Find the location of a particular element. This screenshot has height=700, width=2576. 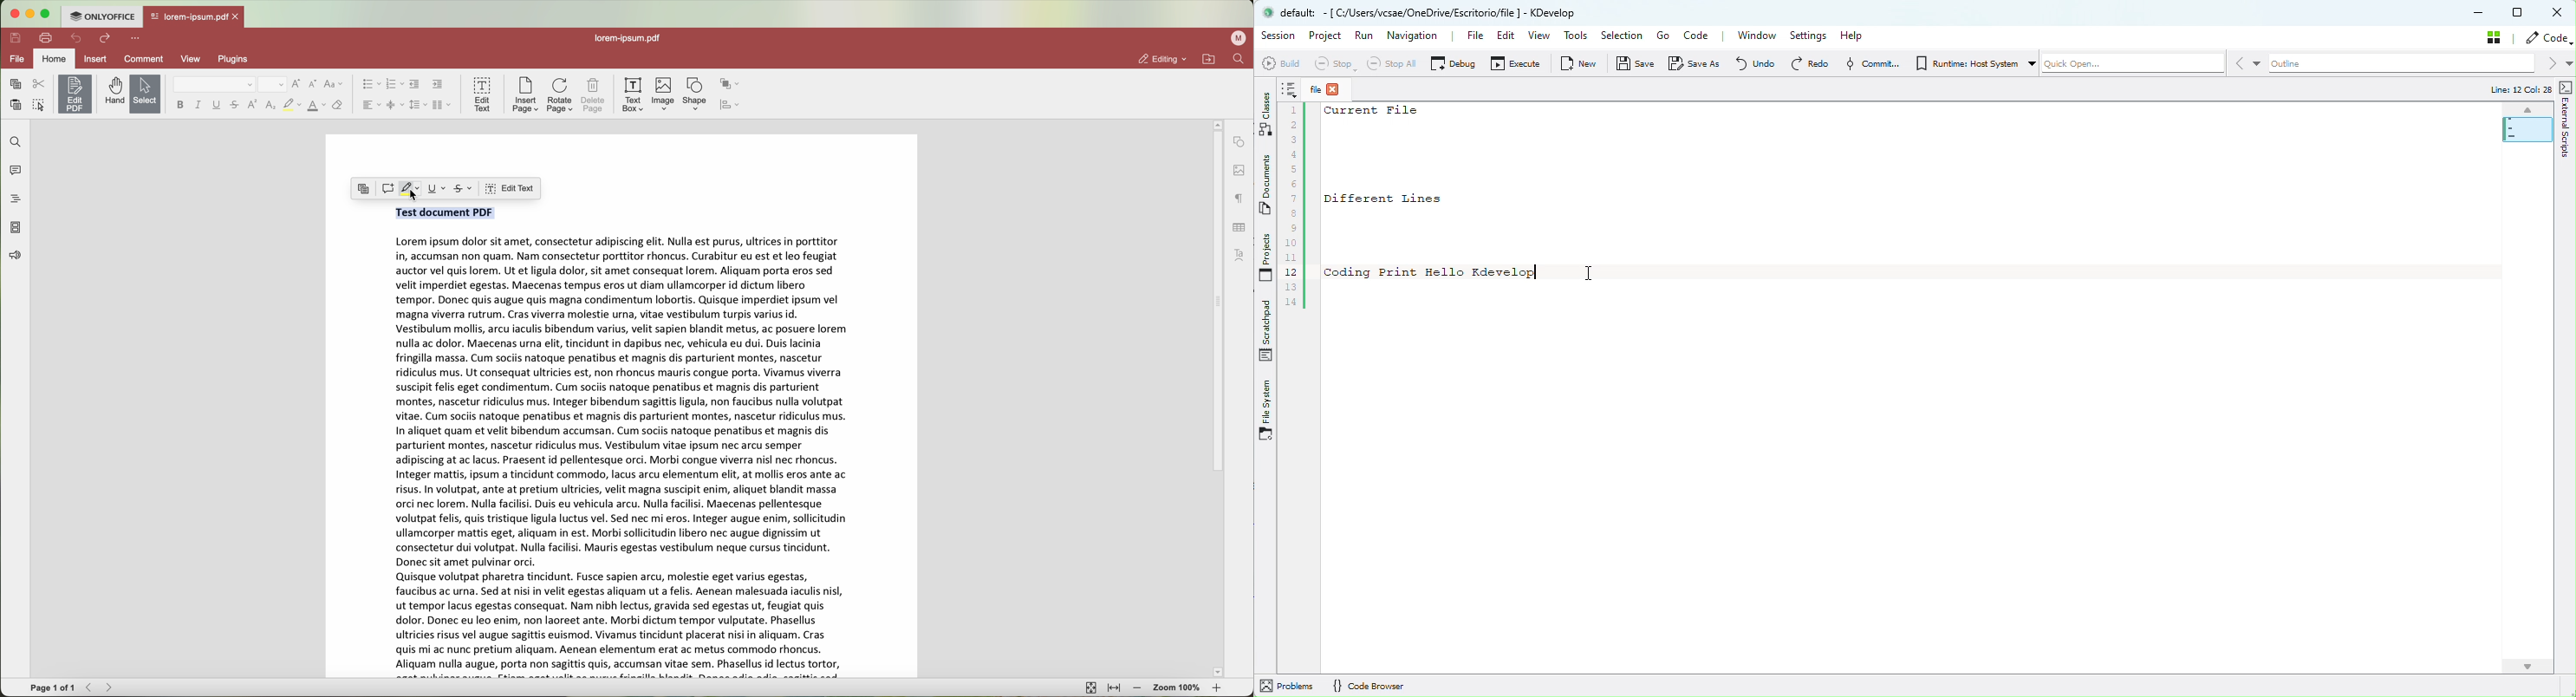

comment is located at coordinates (388, 189).